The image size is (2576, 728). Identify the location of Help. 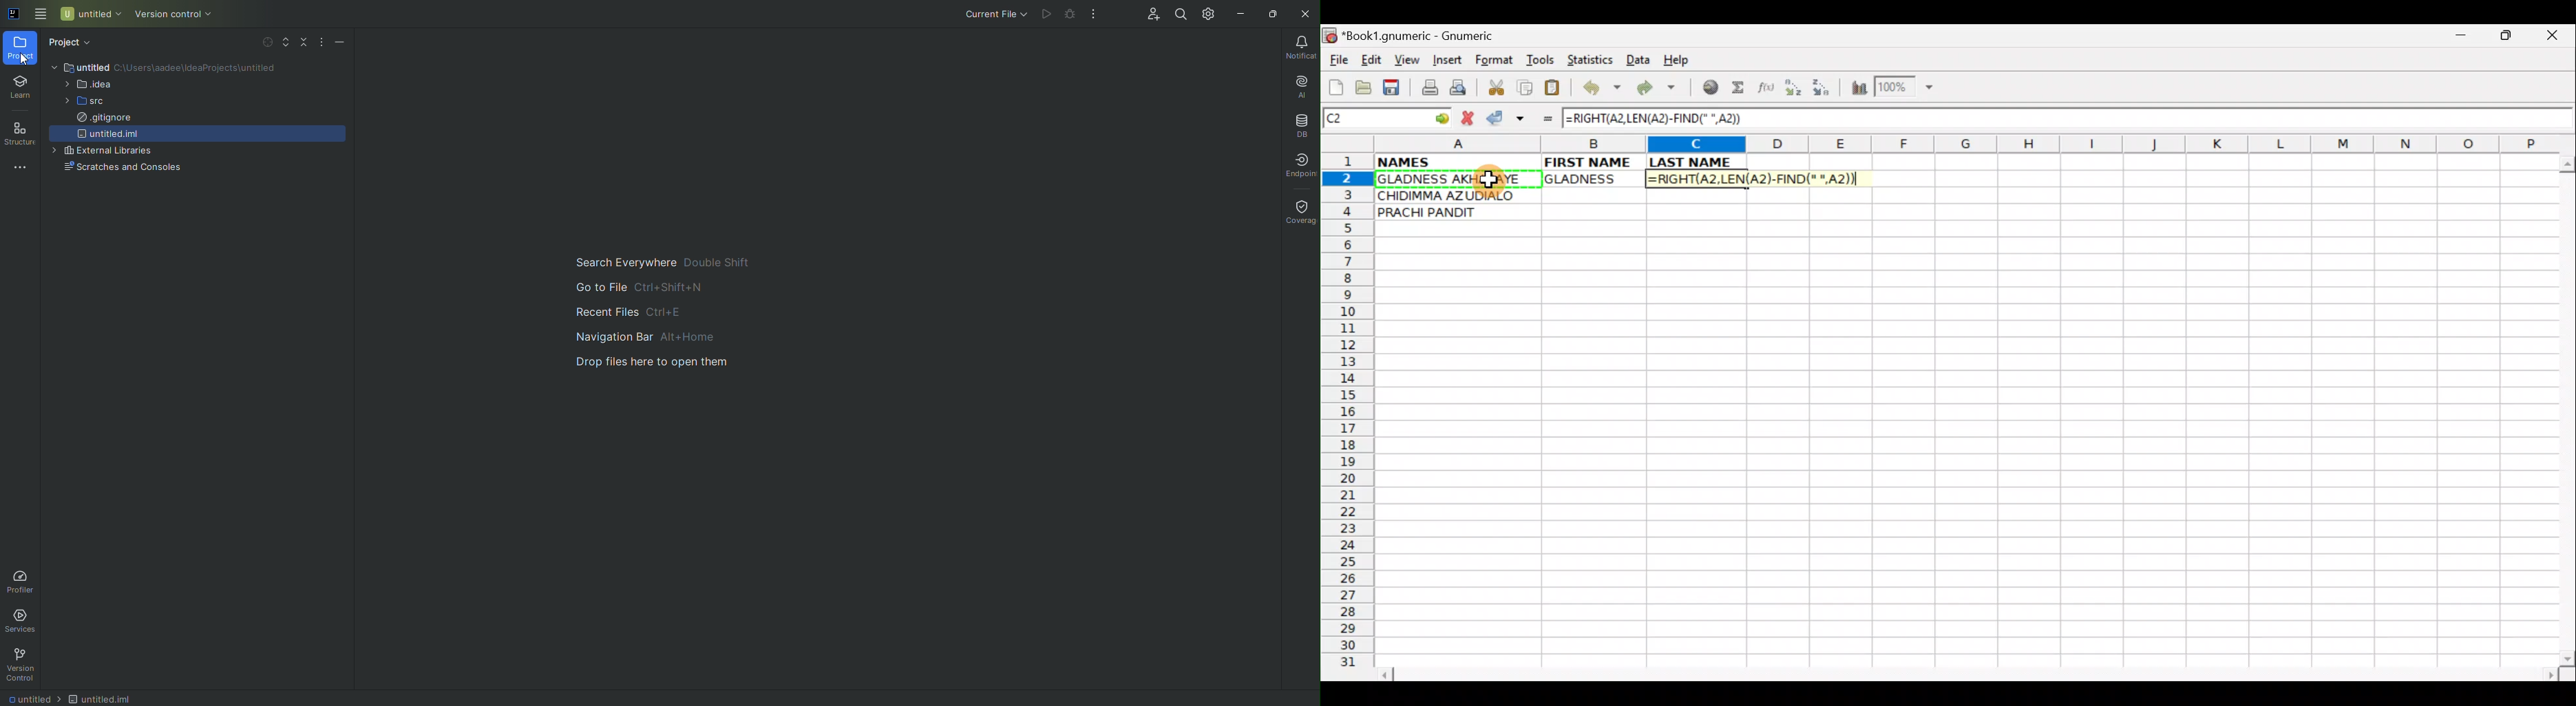
(1677, 60).